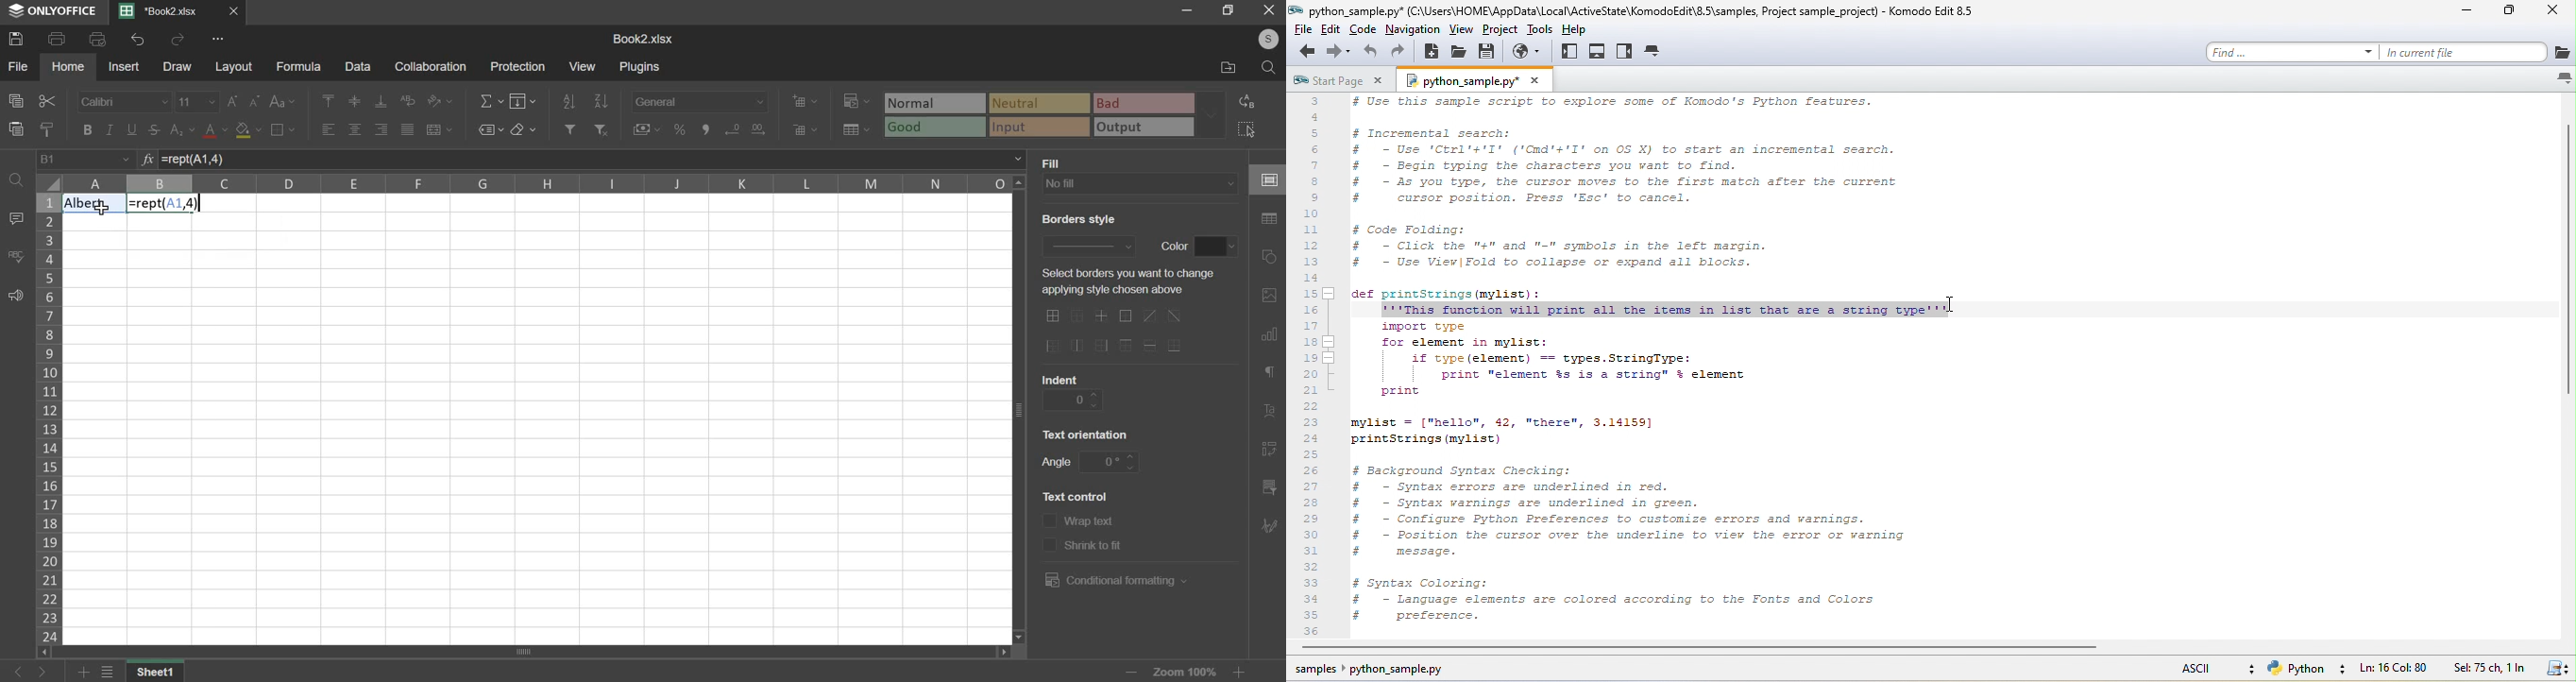 This screenshot has height=700, width=2576. What do you see at coordinates (527, 653) in the screenshot?
I see `scroll bar` at bounding box center [527, 653].